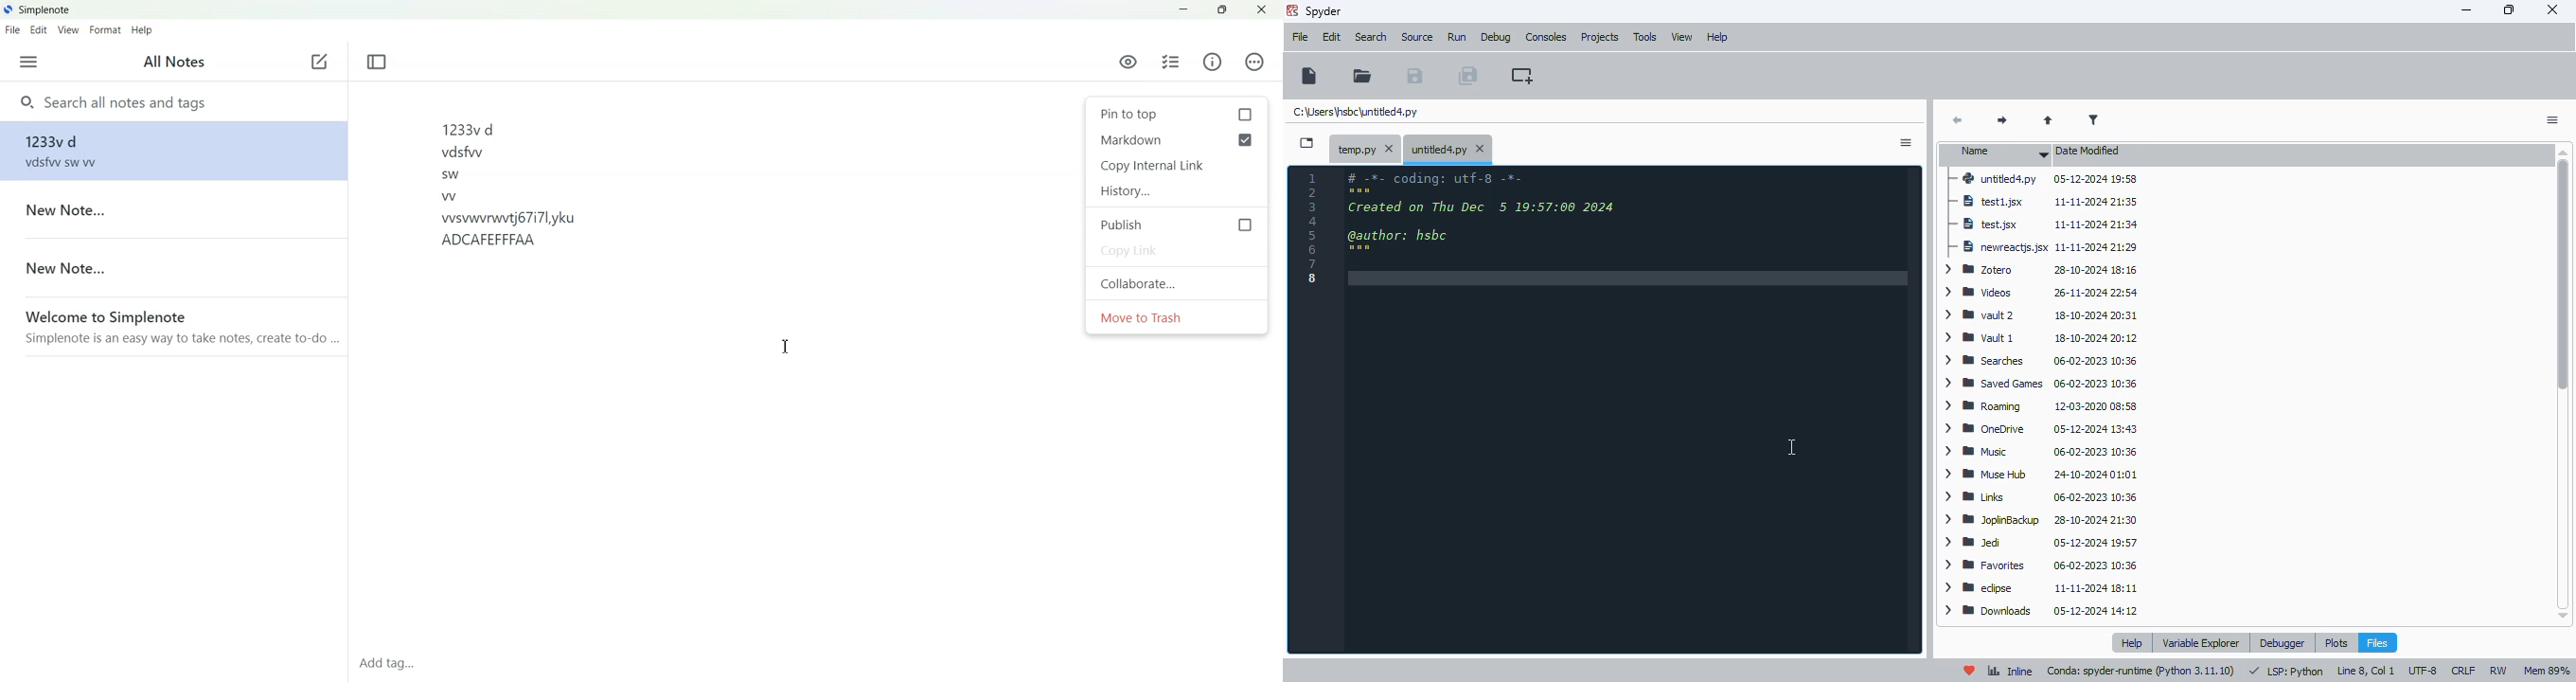 The width and height of the screenshot is (2576, 700). What do you see at coordinates (1418, 38) in the screenshot?
I see `source` at bounding box center [1418, 38].